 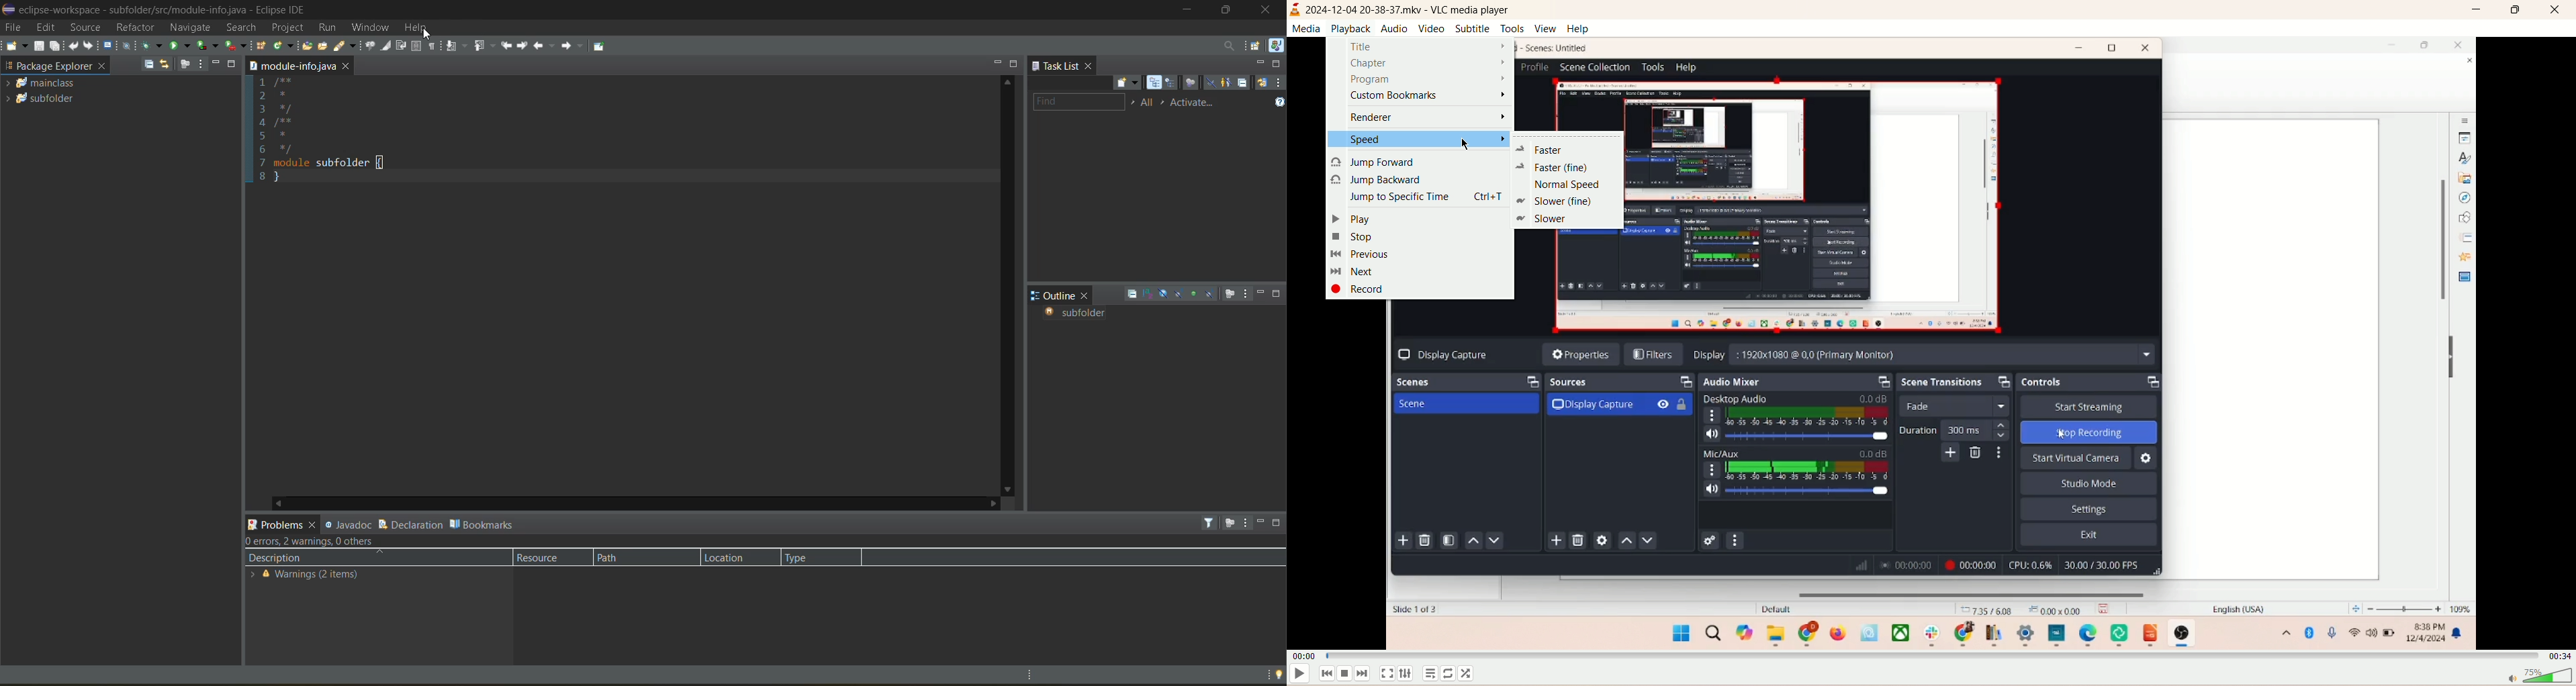 I want to click on close, so click(x=104, y=67).